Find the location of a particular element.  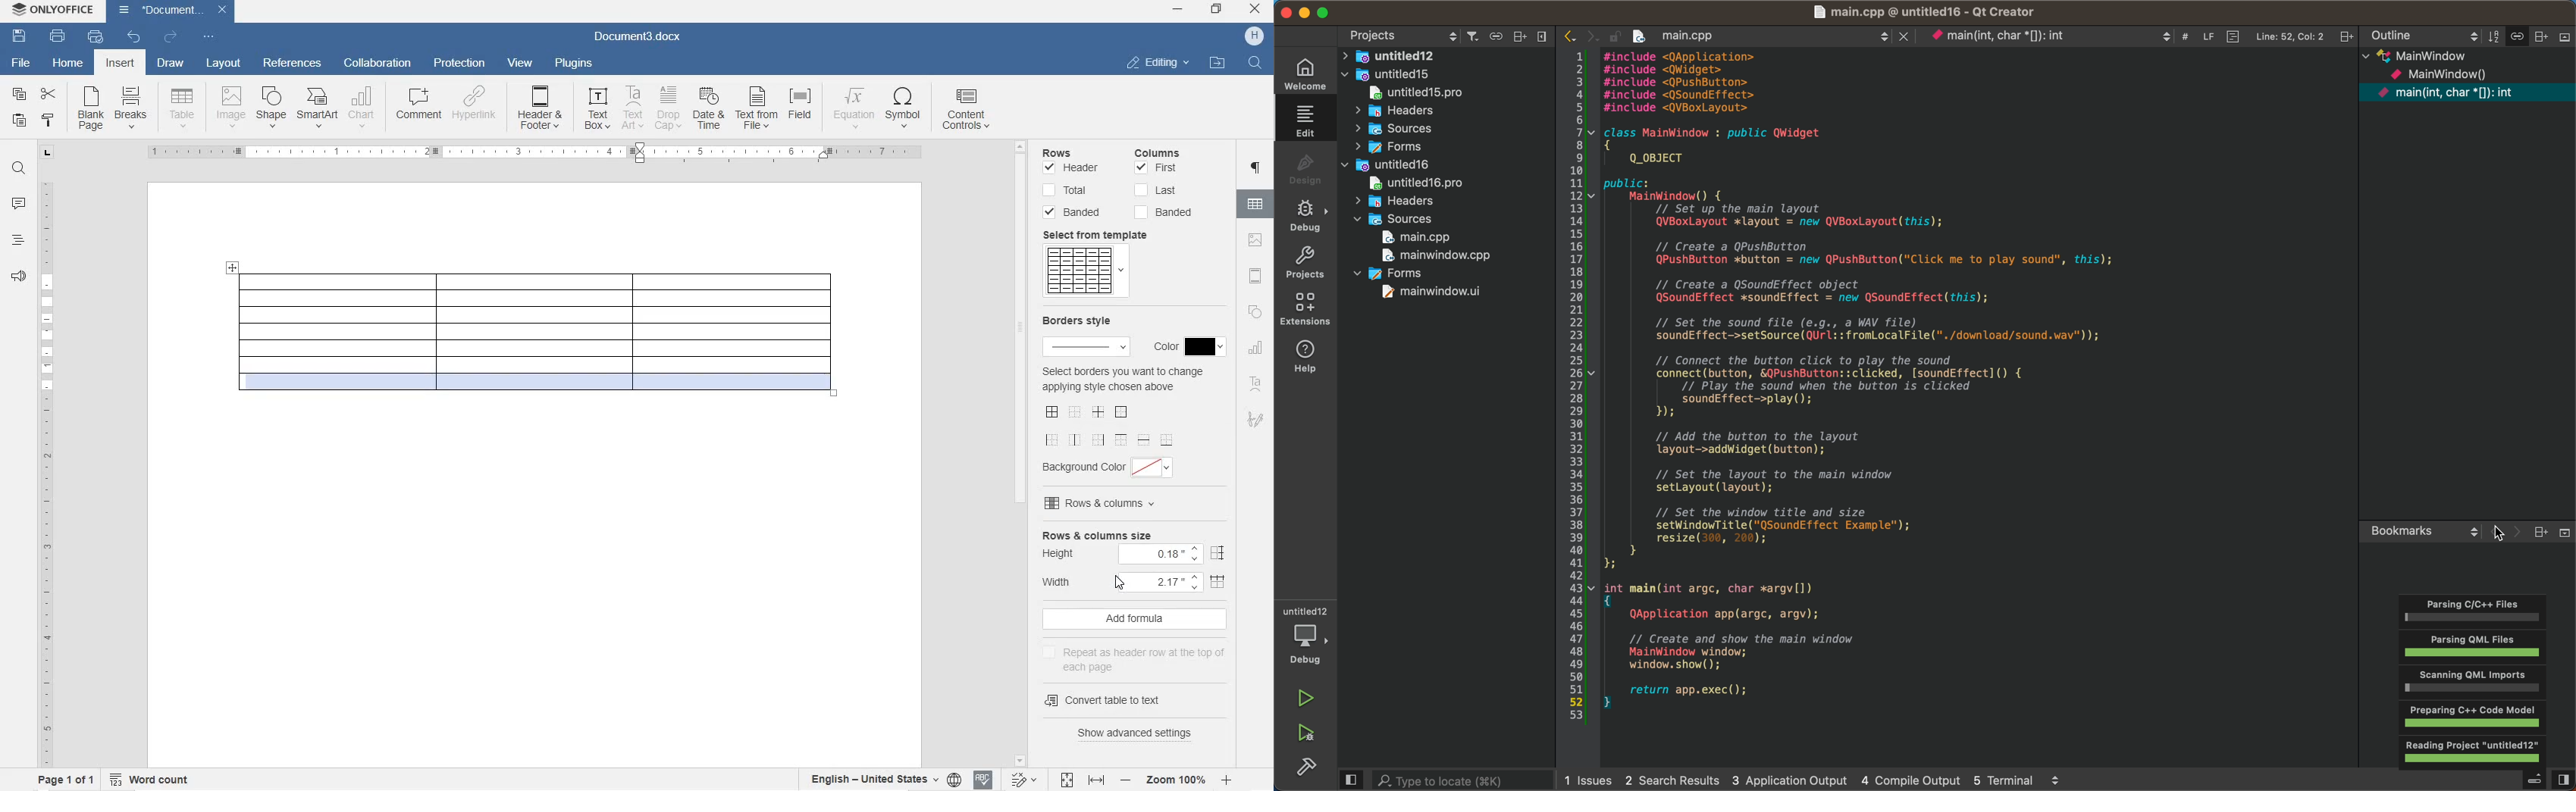

LAYOUT is located at coordinates (224, 64).